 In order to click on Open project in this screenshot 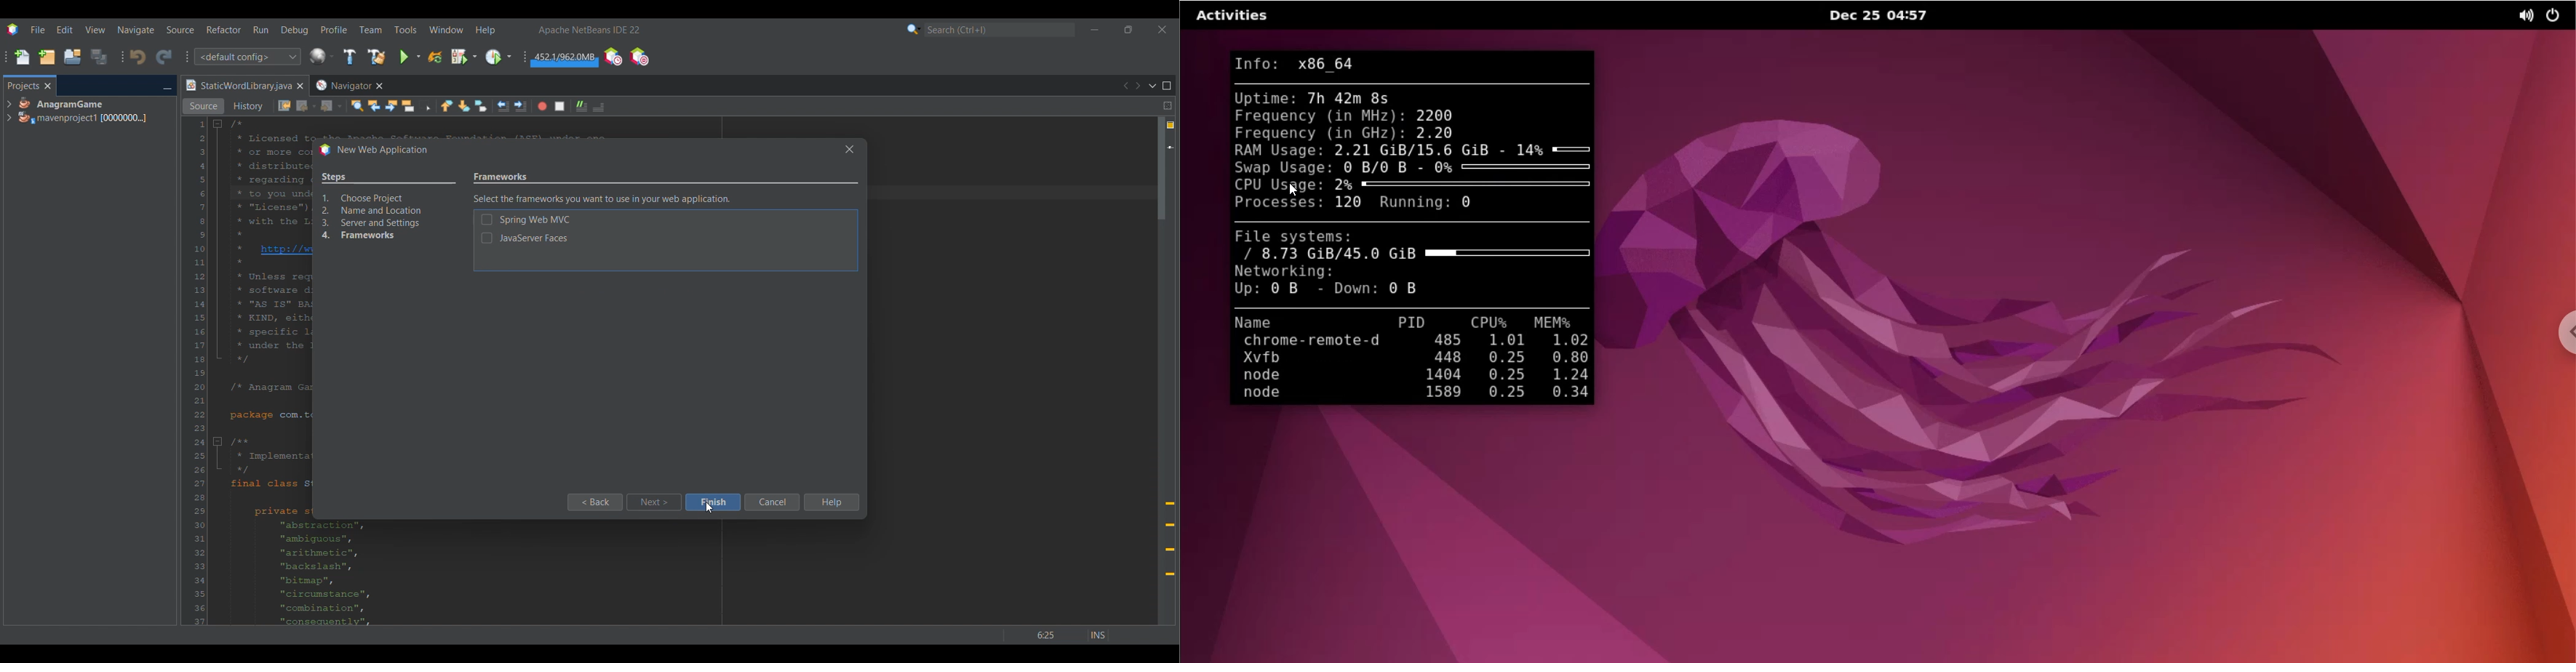, I will do `click(72, 56)`.